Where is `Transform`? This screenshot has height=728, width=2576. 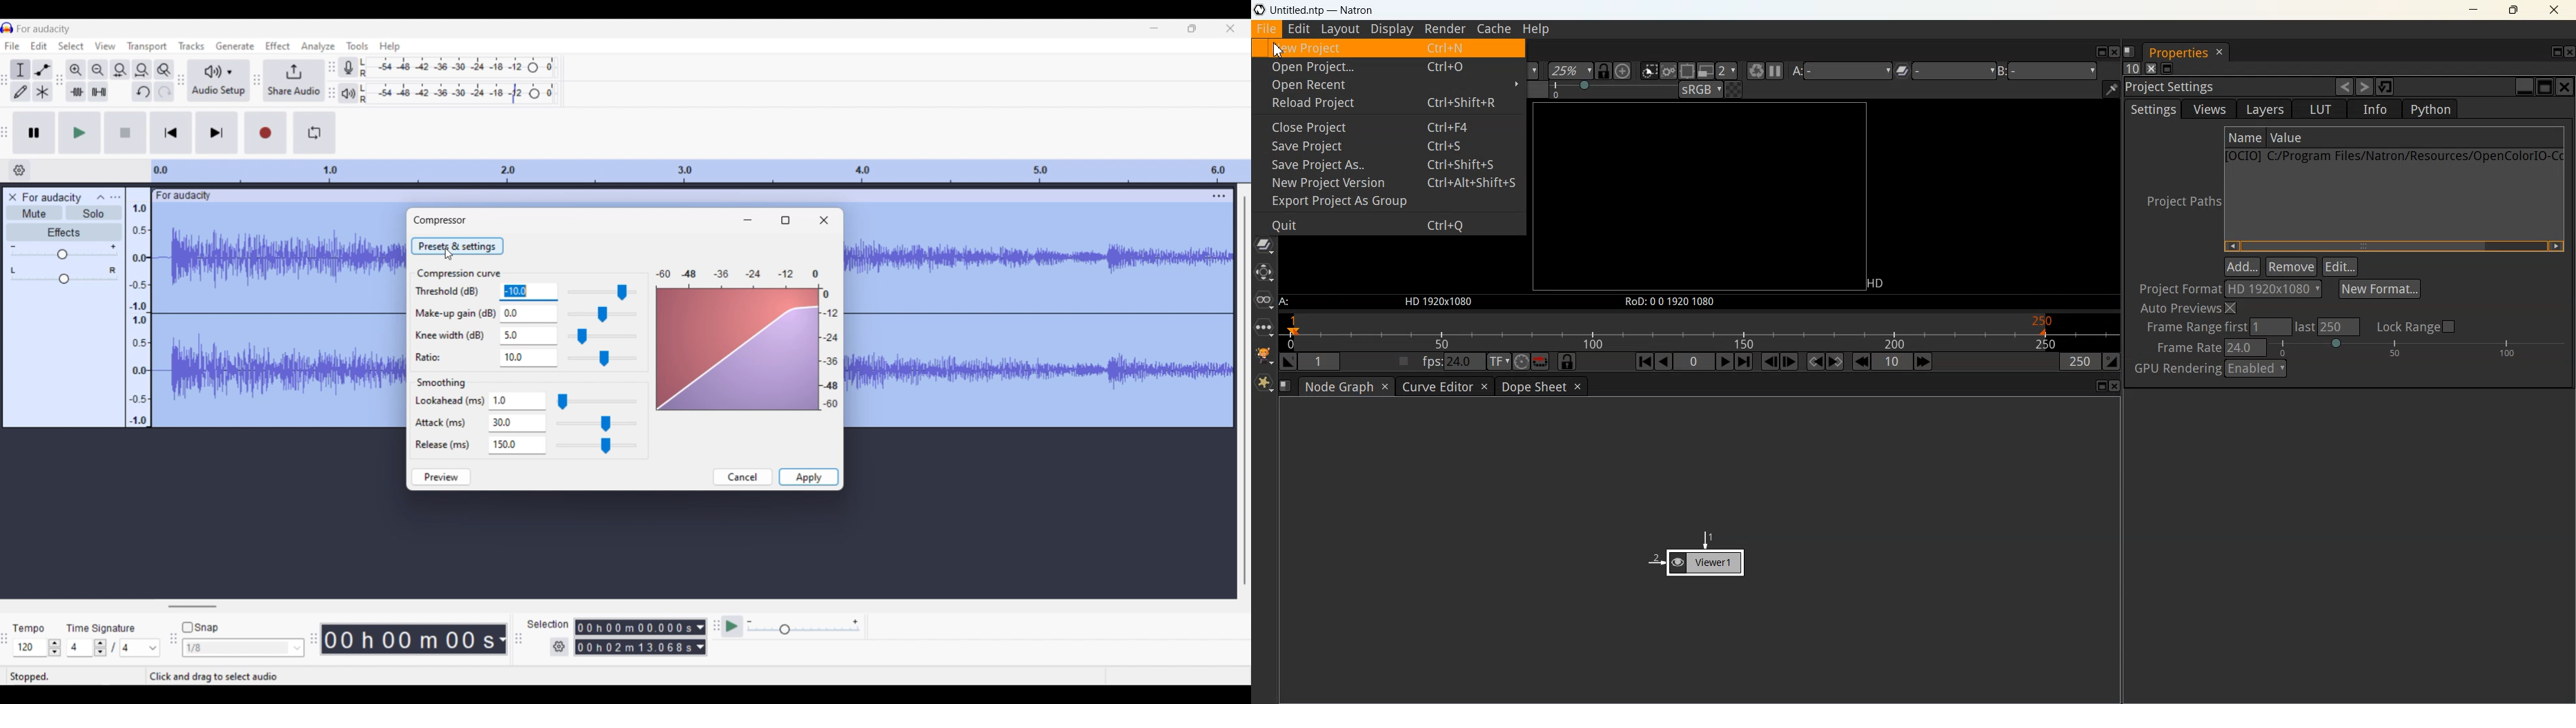
Transform is located at coordinates (1264, 273).